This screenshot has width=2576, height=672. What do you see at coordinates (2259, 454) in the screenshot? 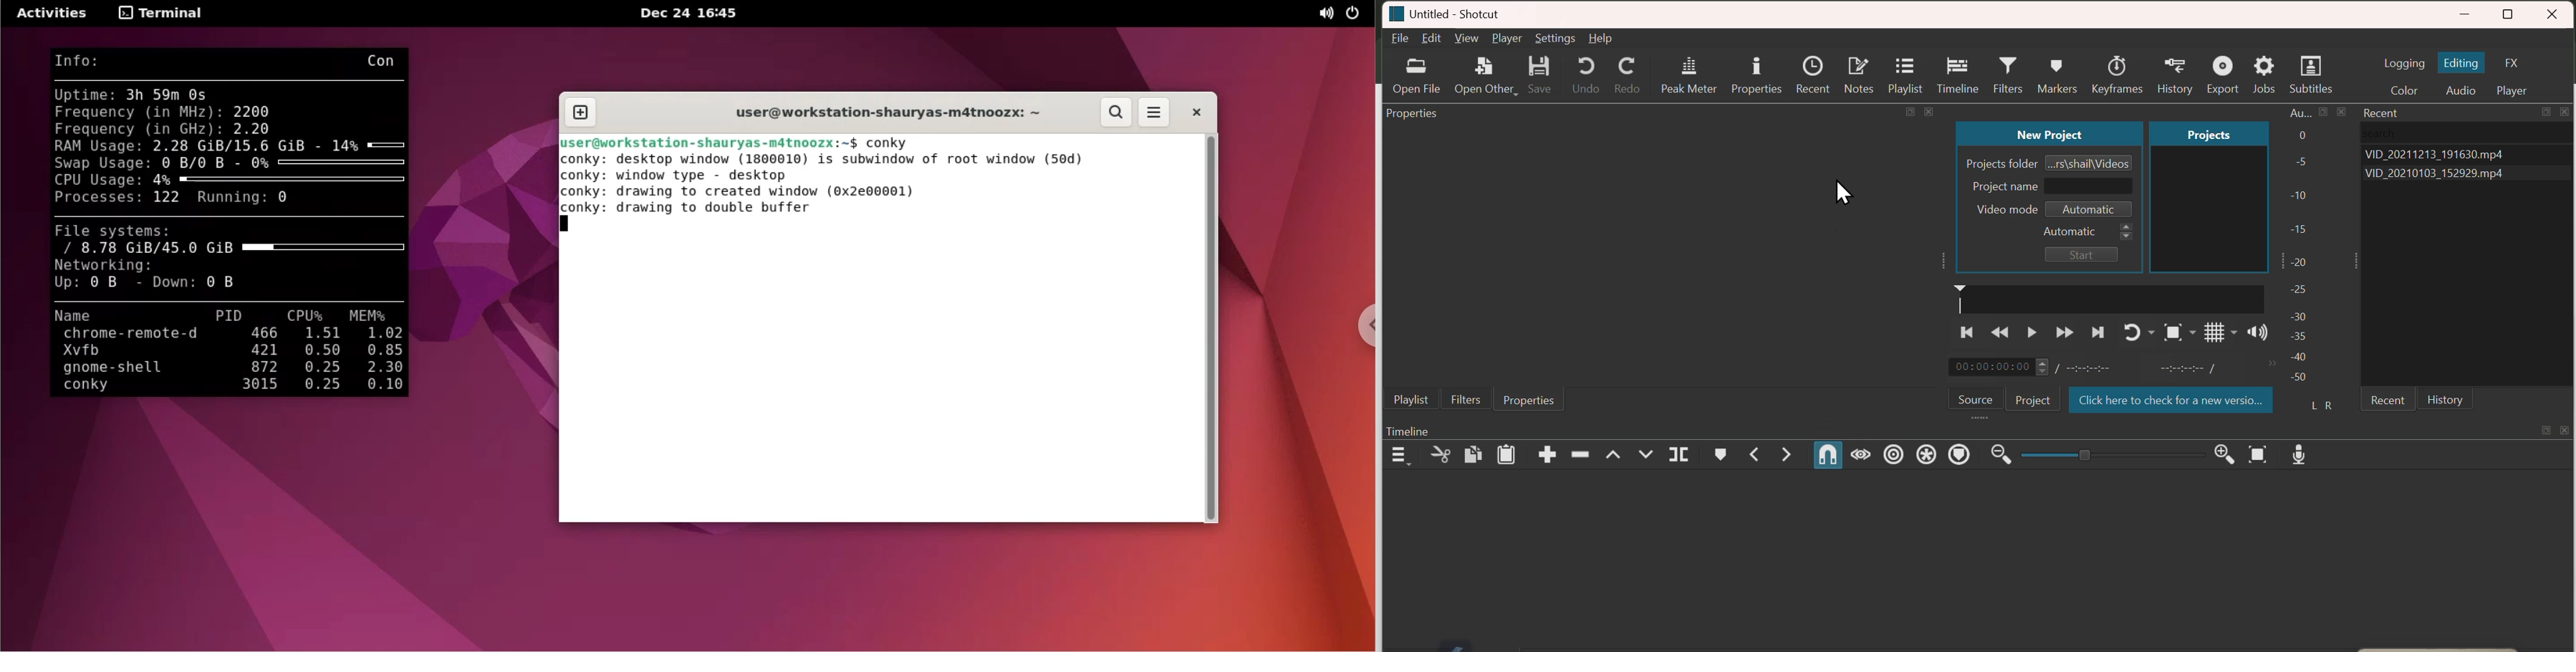
I see `Zoom timeline` at bounding box center [2259, 454].